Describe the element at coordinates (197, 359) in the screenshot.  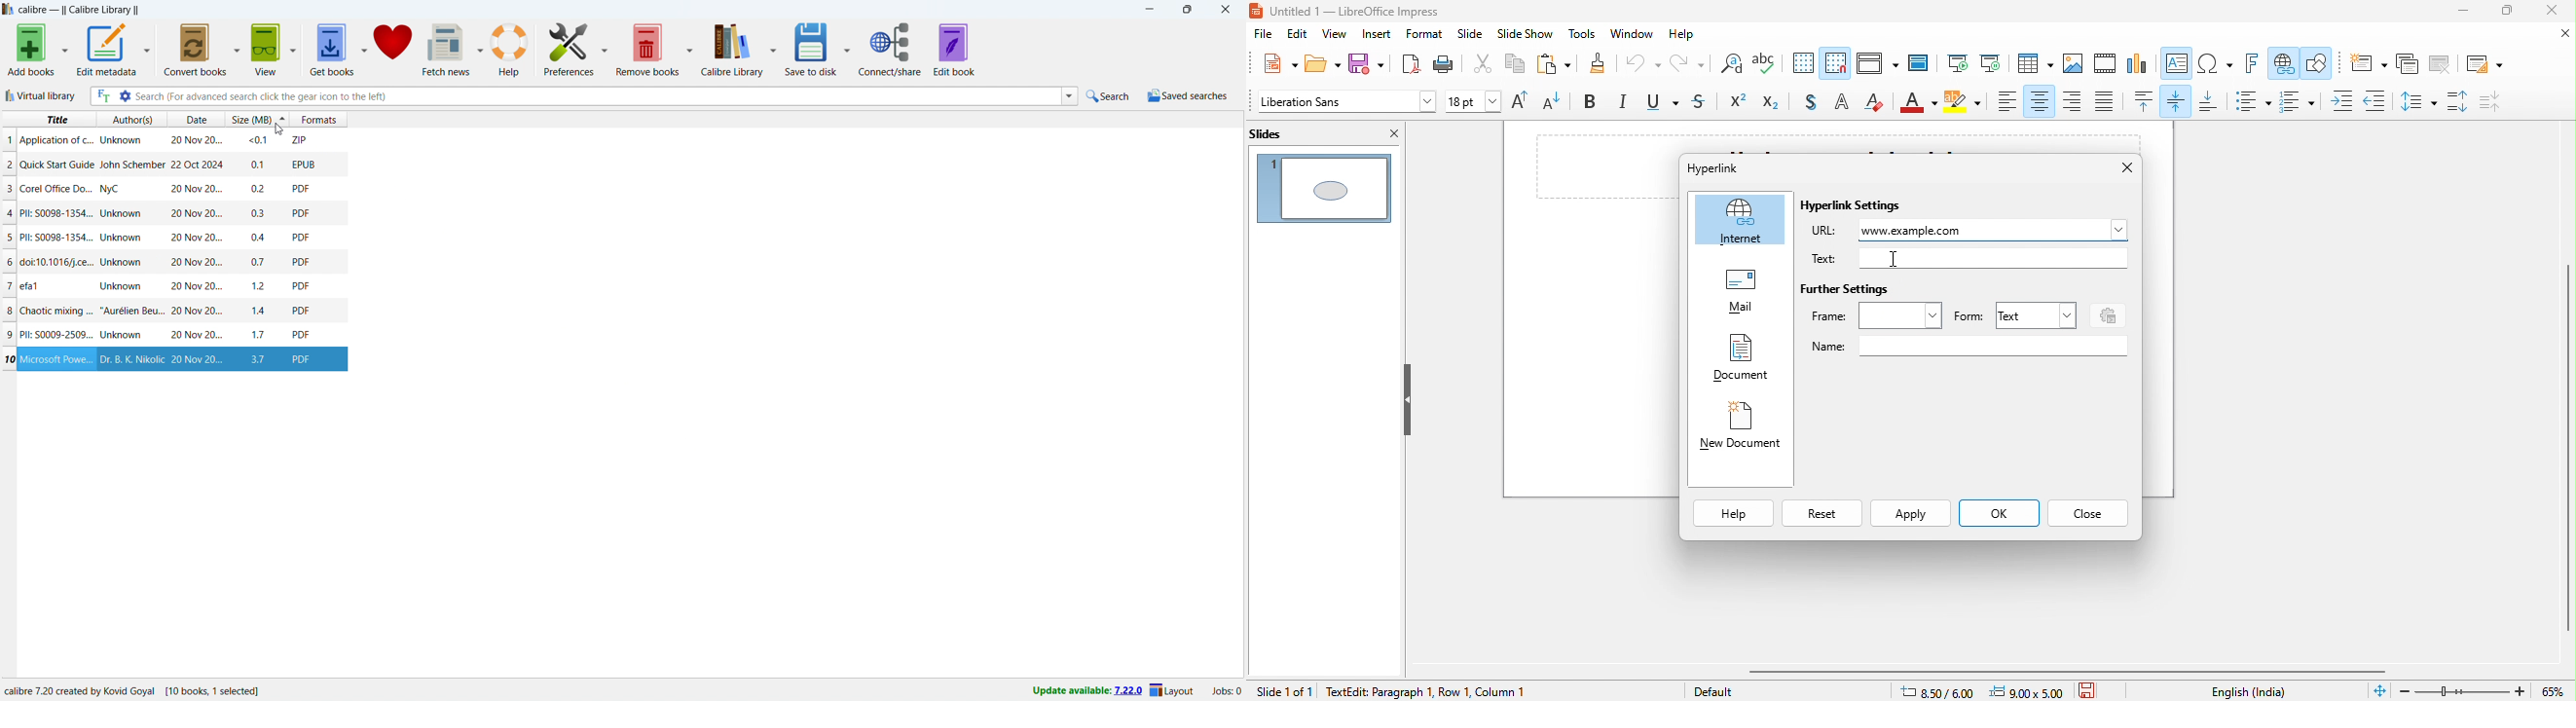
I see `date` at that location.